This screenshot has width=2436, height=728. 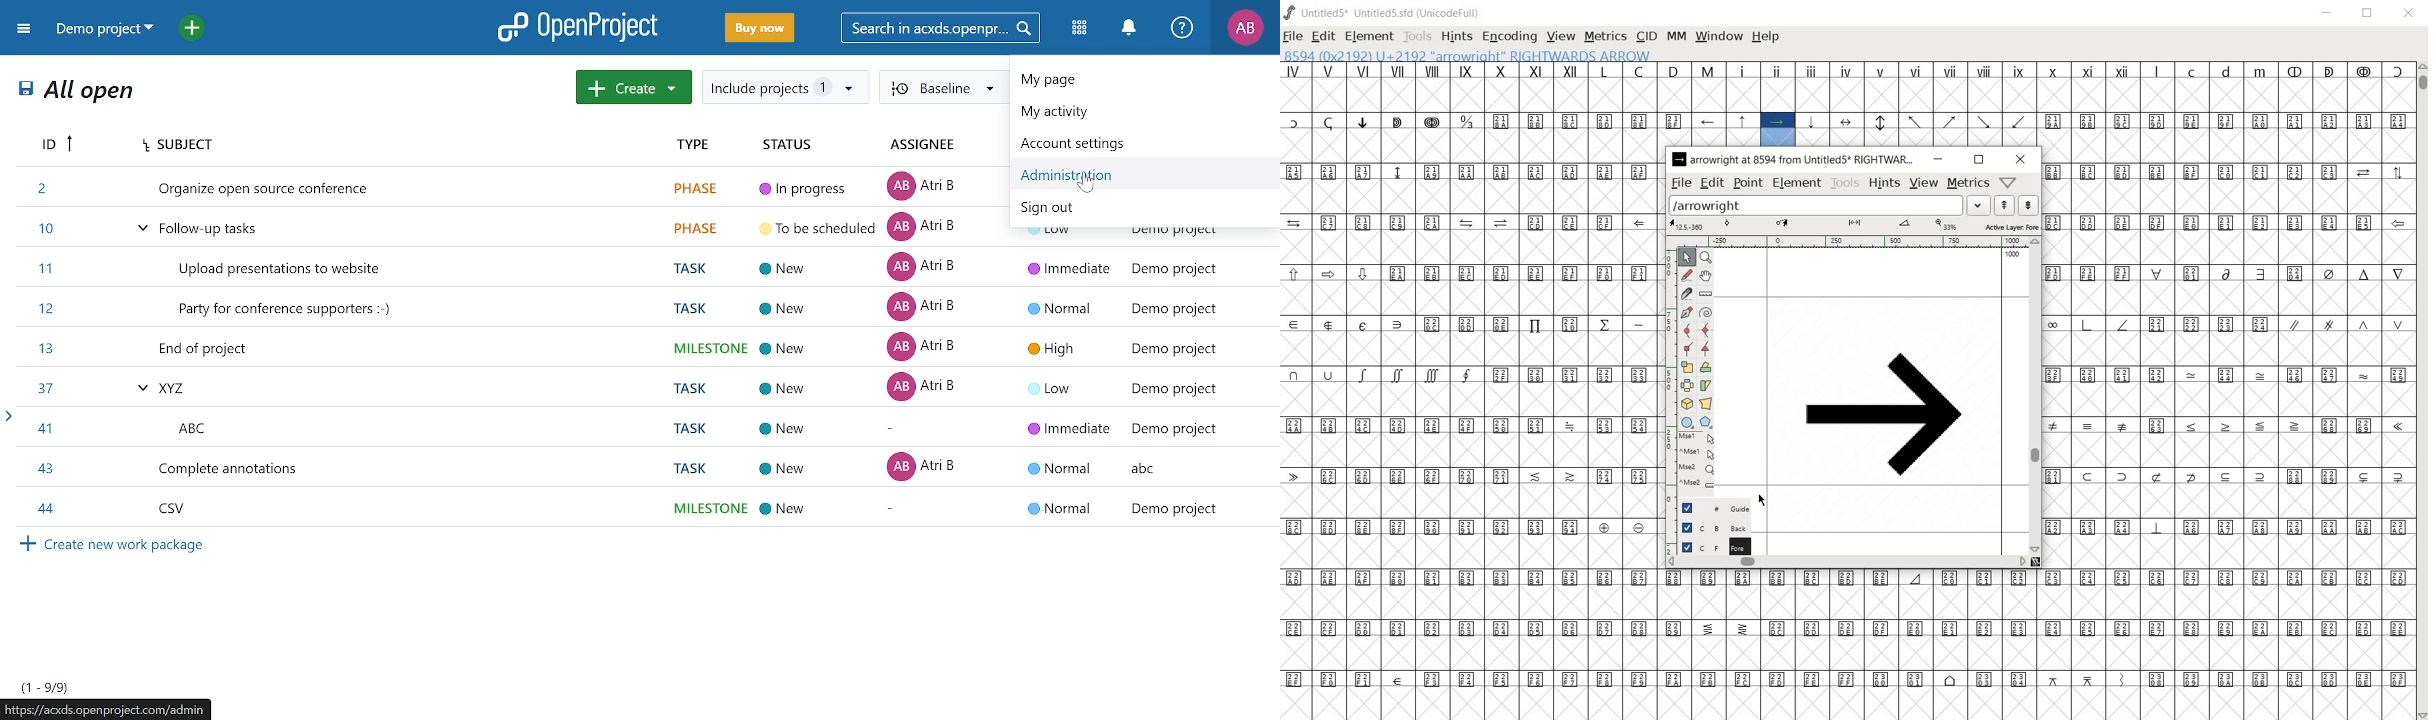 I want to click on hints, so click(x=1884, y=182).